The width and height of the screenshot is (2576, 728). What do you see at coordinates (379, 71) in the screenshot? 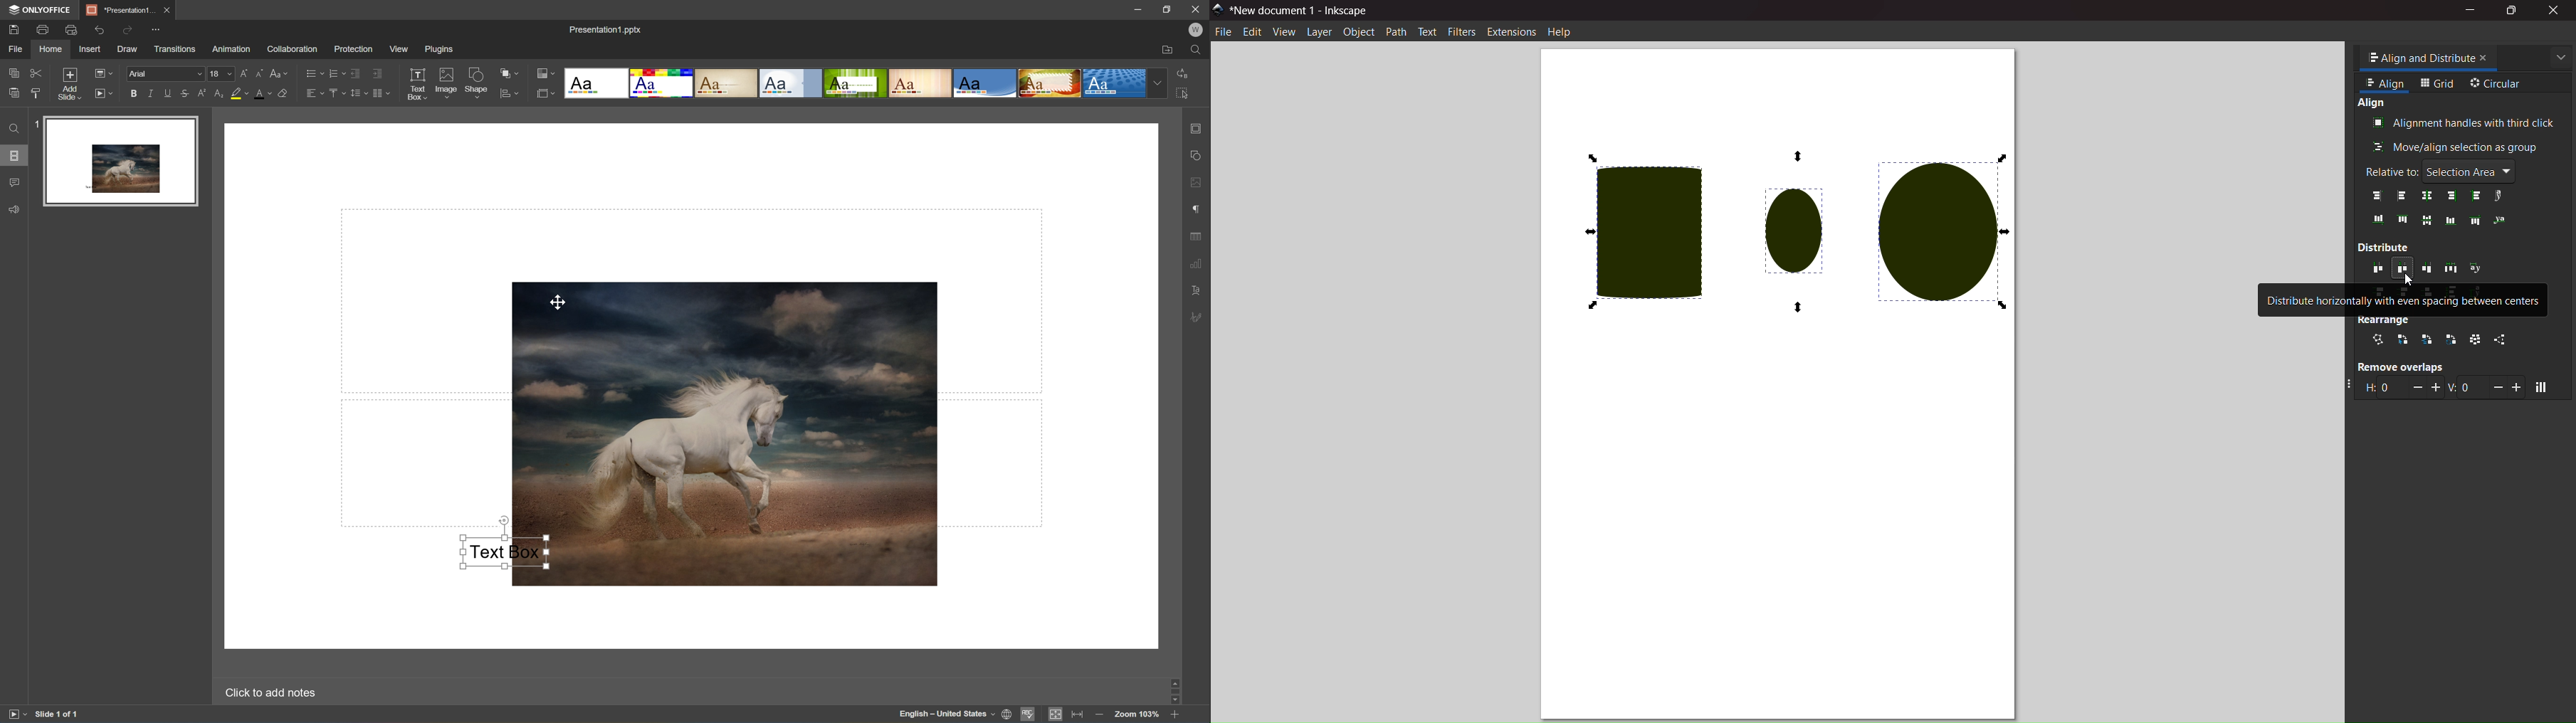
I see `Increase indent` at bounding box center [379, 71].